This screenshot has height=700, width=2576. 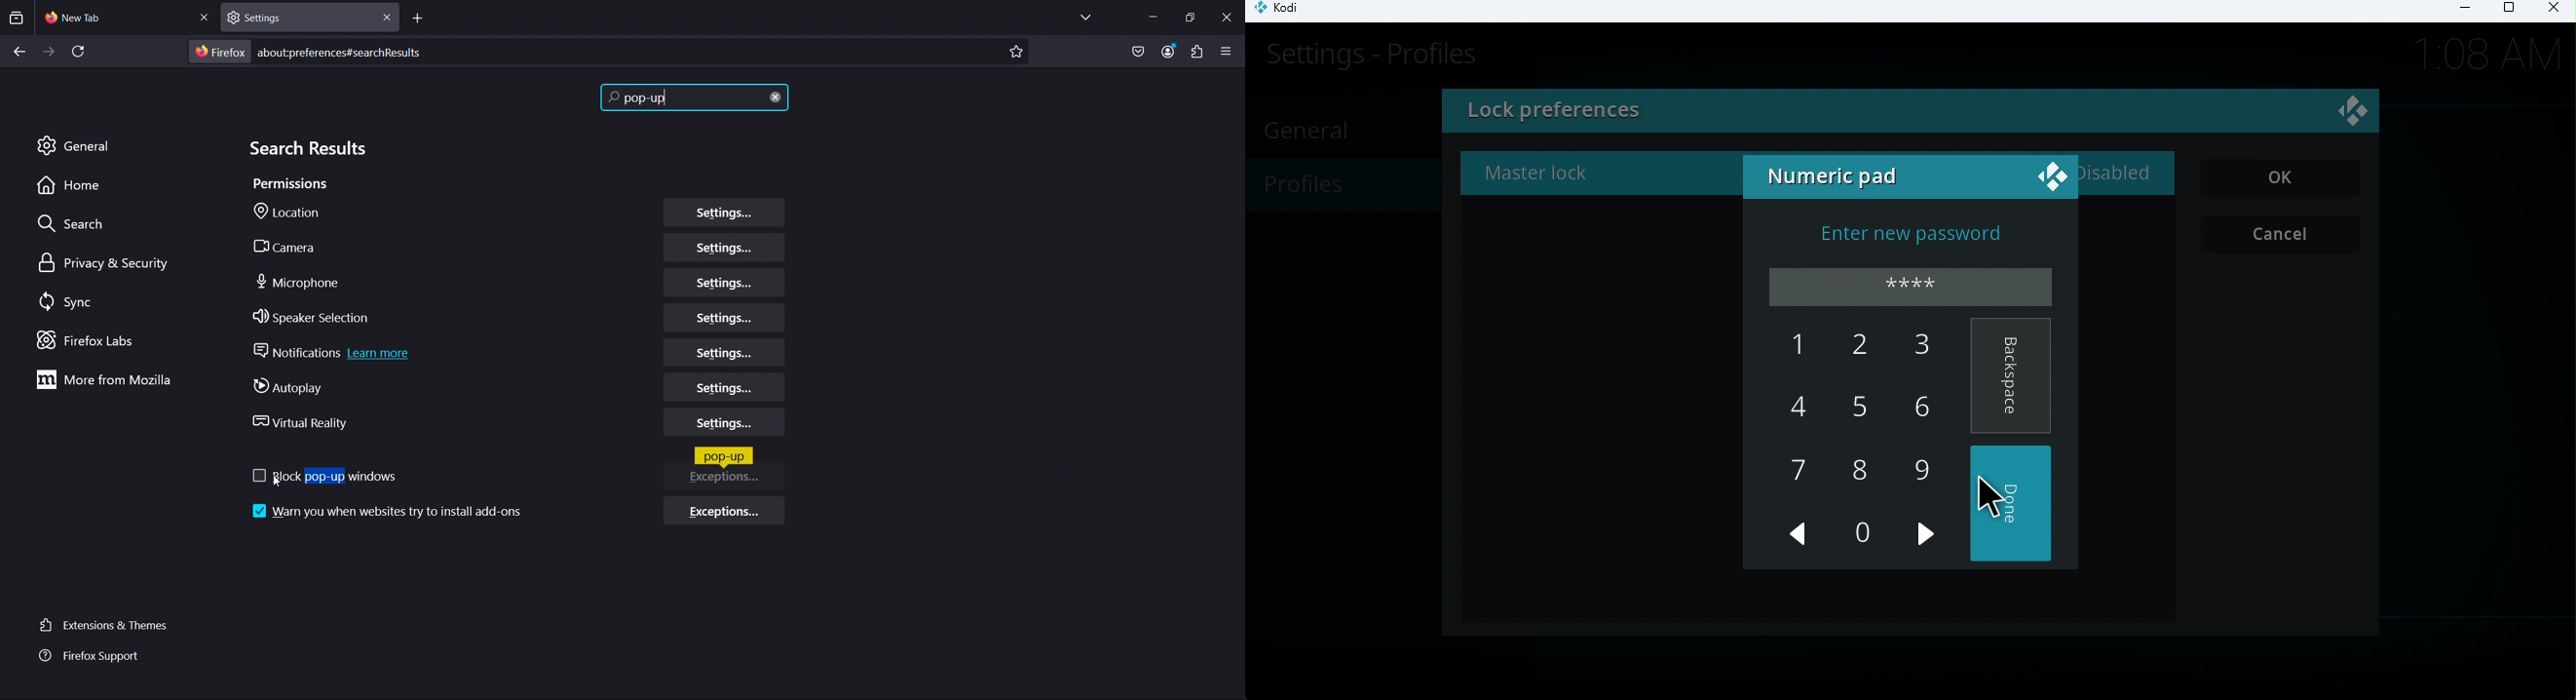 What do you see at coordinates (276, 486) in the screenshot?
I see `cursor` at bounding box center [276, 486].